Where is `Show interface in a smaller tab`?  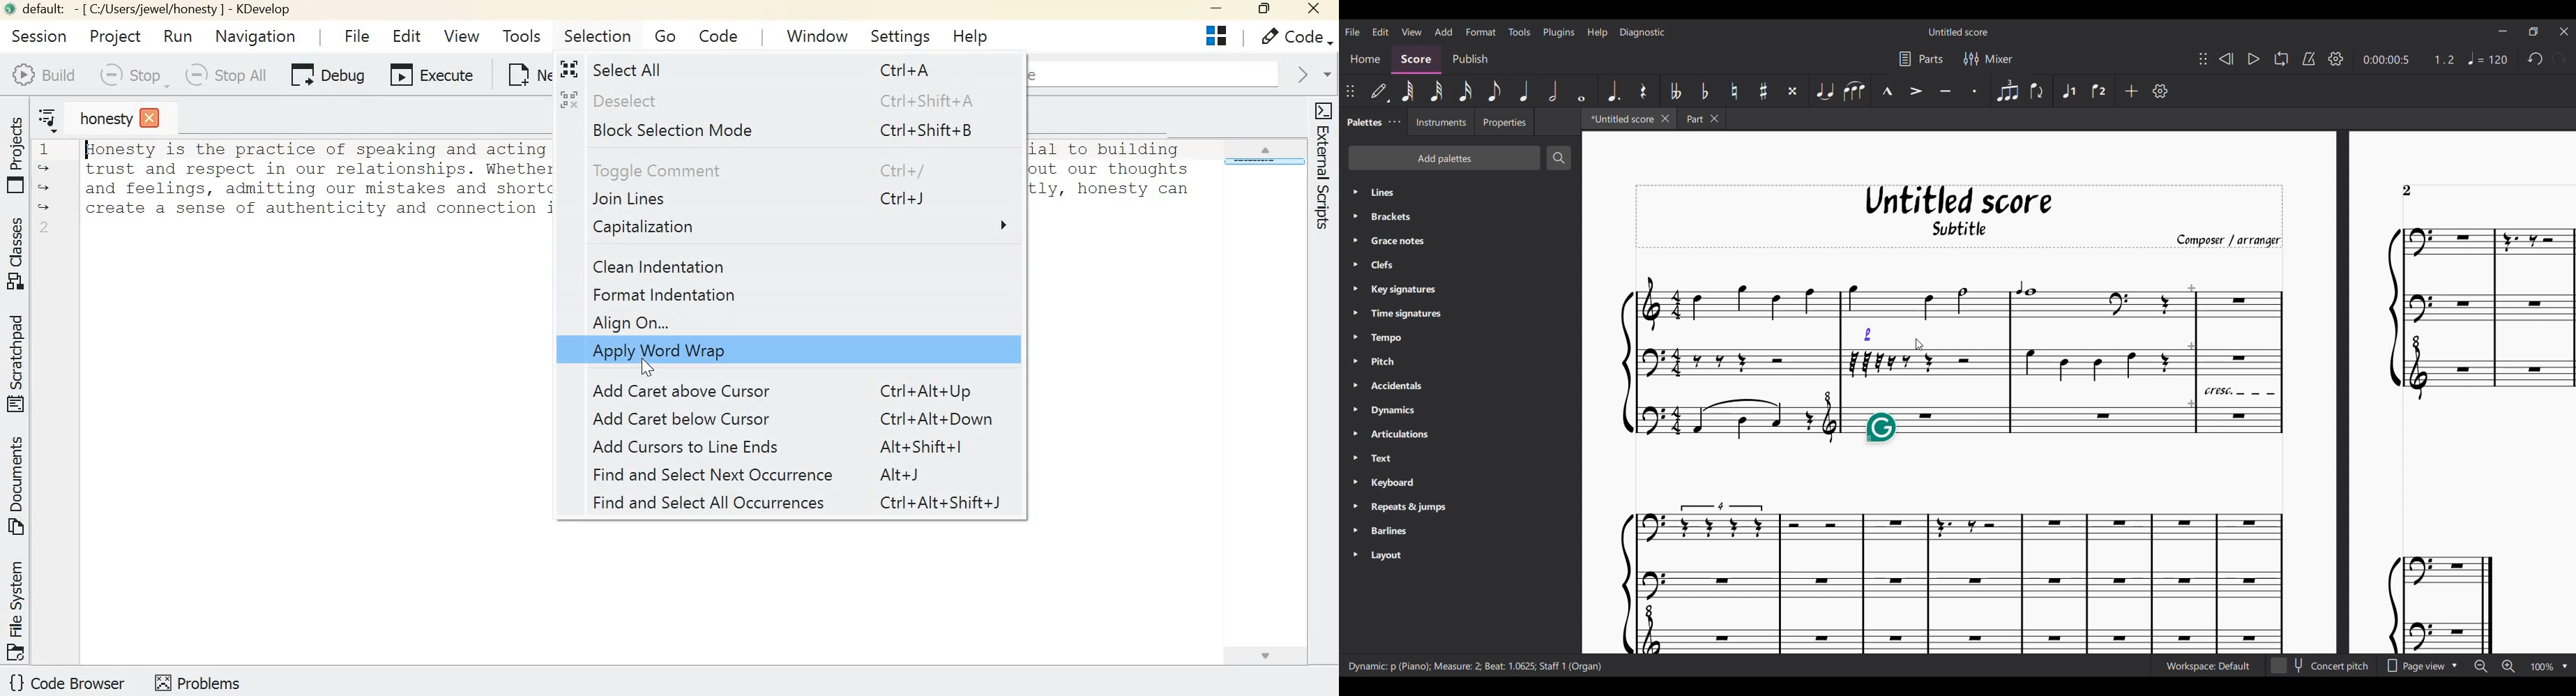 Show interface in a smaller tab is located at coordinates (2534, 32).